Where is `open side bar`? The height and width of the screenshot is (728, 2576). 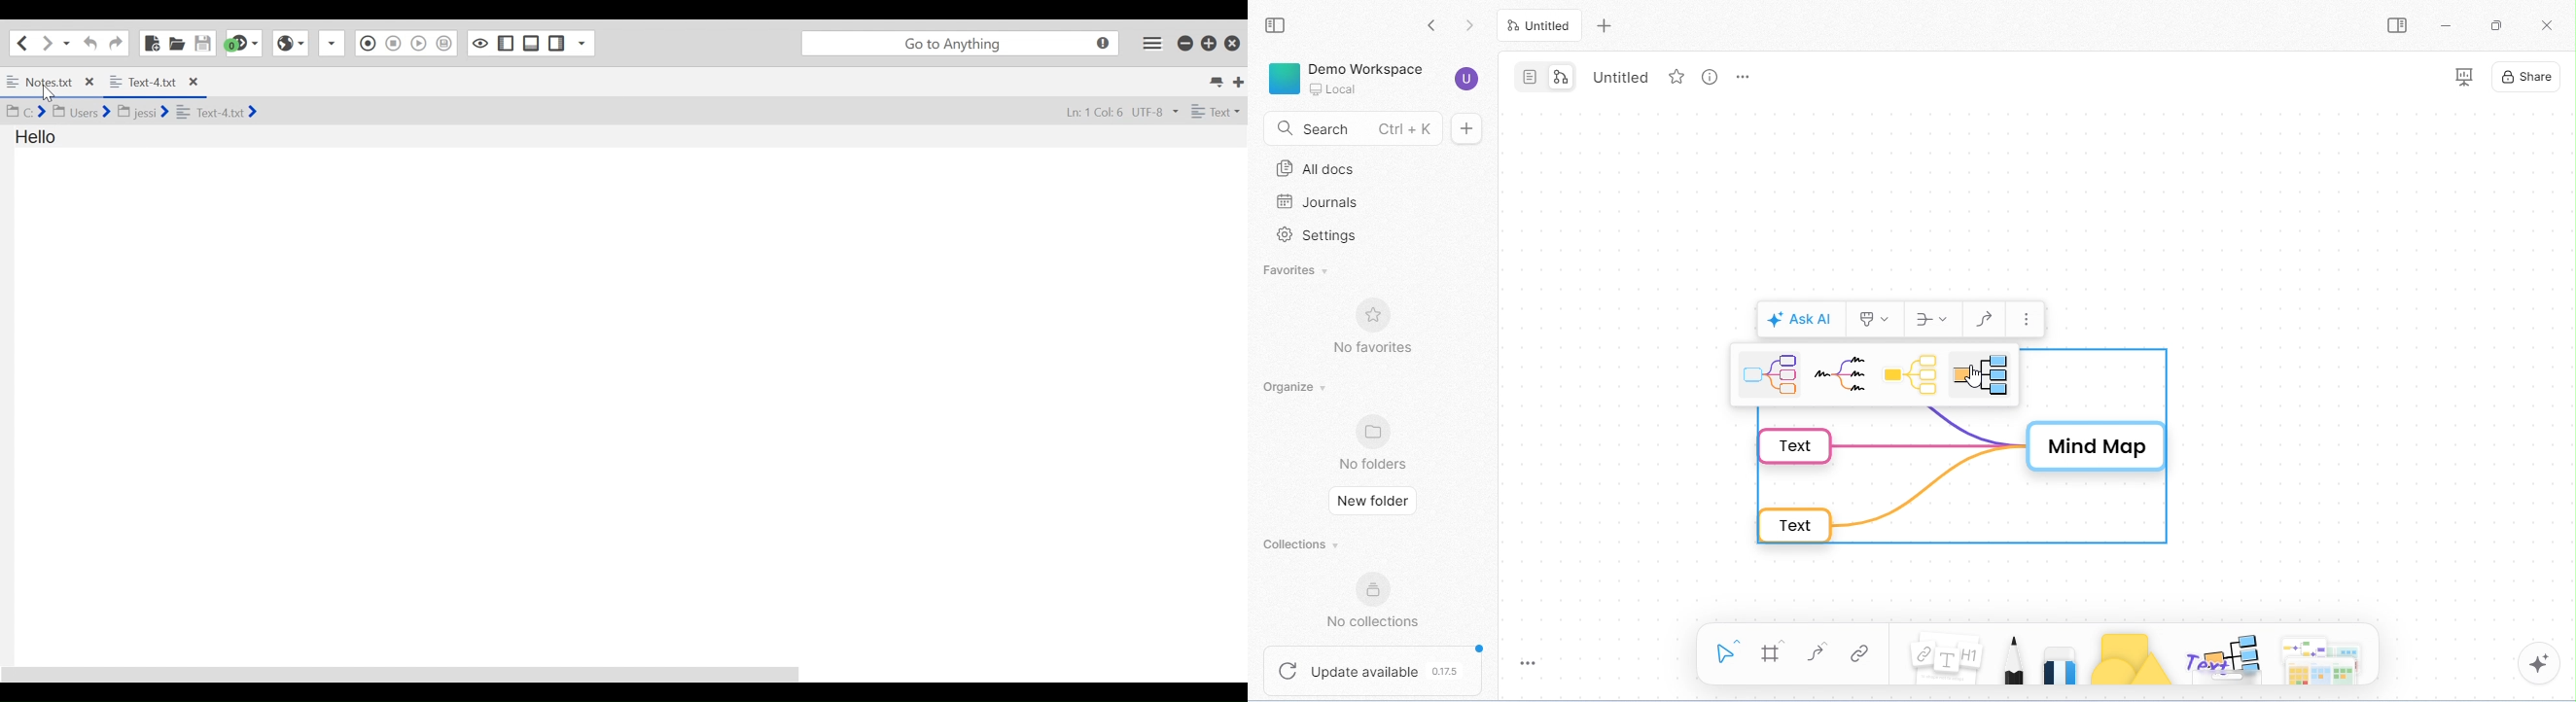
open side bar is located at coordinates (2399, 26).